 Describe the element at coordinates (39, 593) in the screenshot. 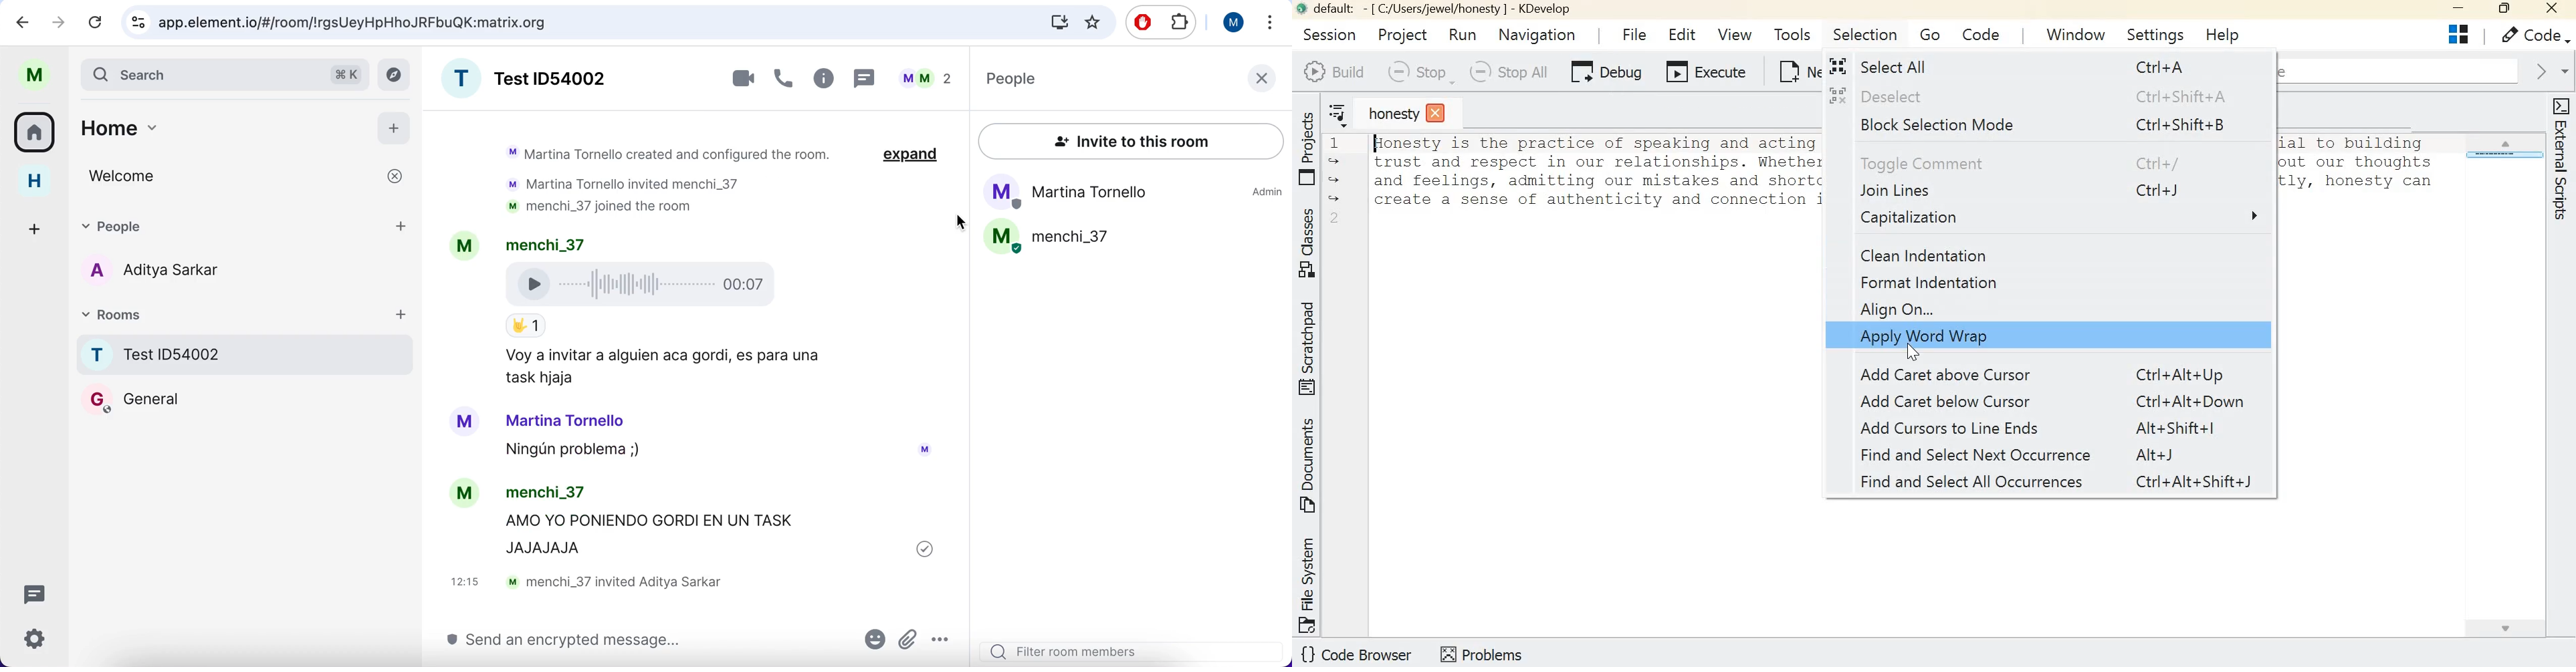

I see `chat` at that location.